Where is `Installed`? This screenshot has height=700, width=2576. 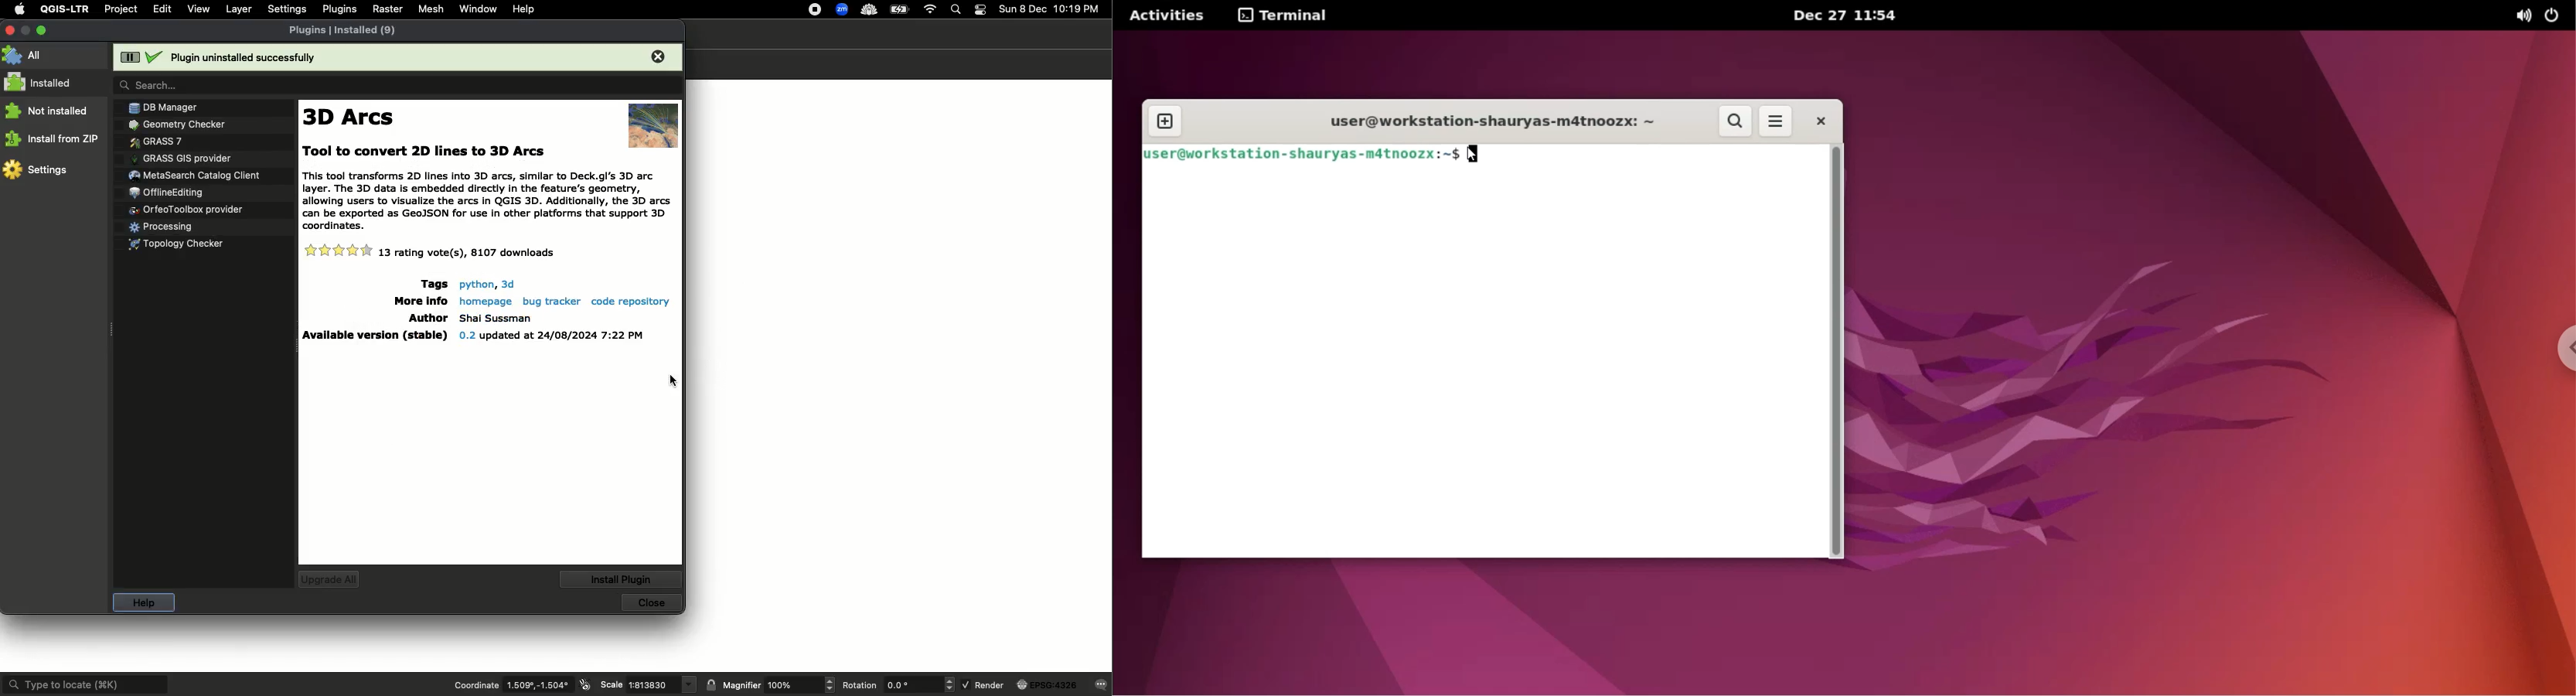 Installed is located at coordinates (40, 84).